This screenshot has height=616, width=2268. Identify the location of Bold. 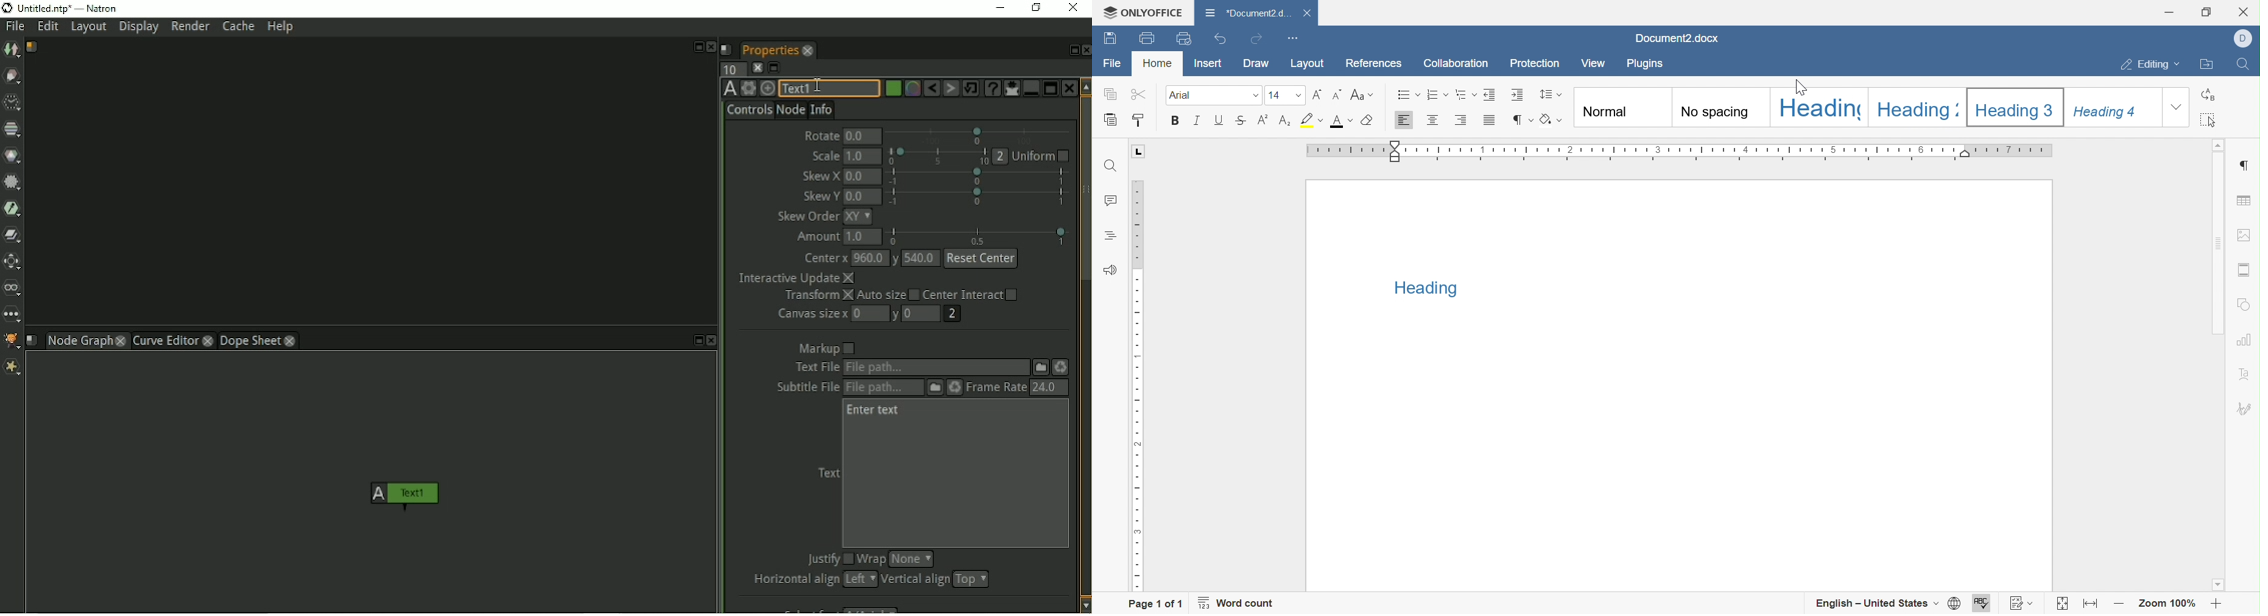
(1175, 121).